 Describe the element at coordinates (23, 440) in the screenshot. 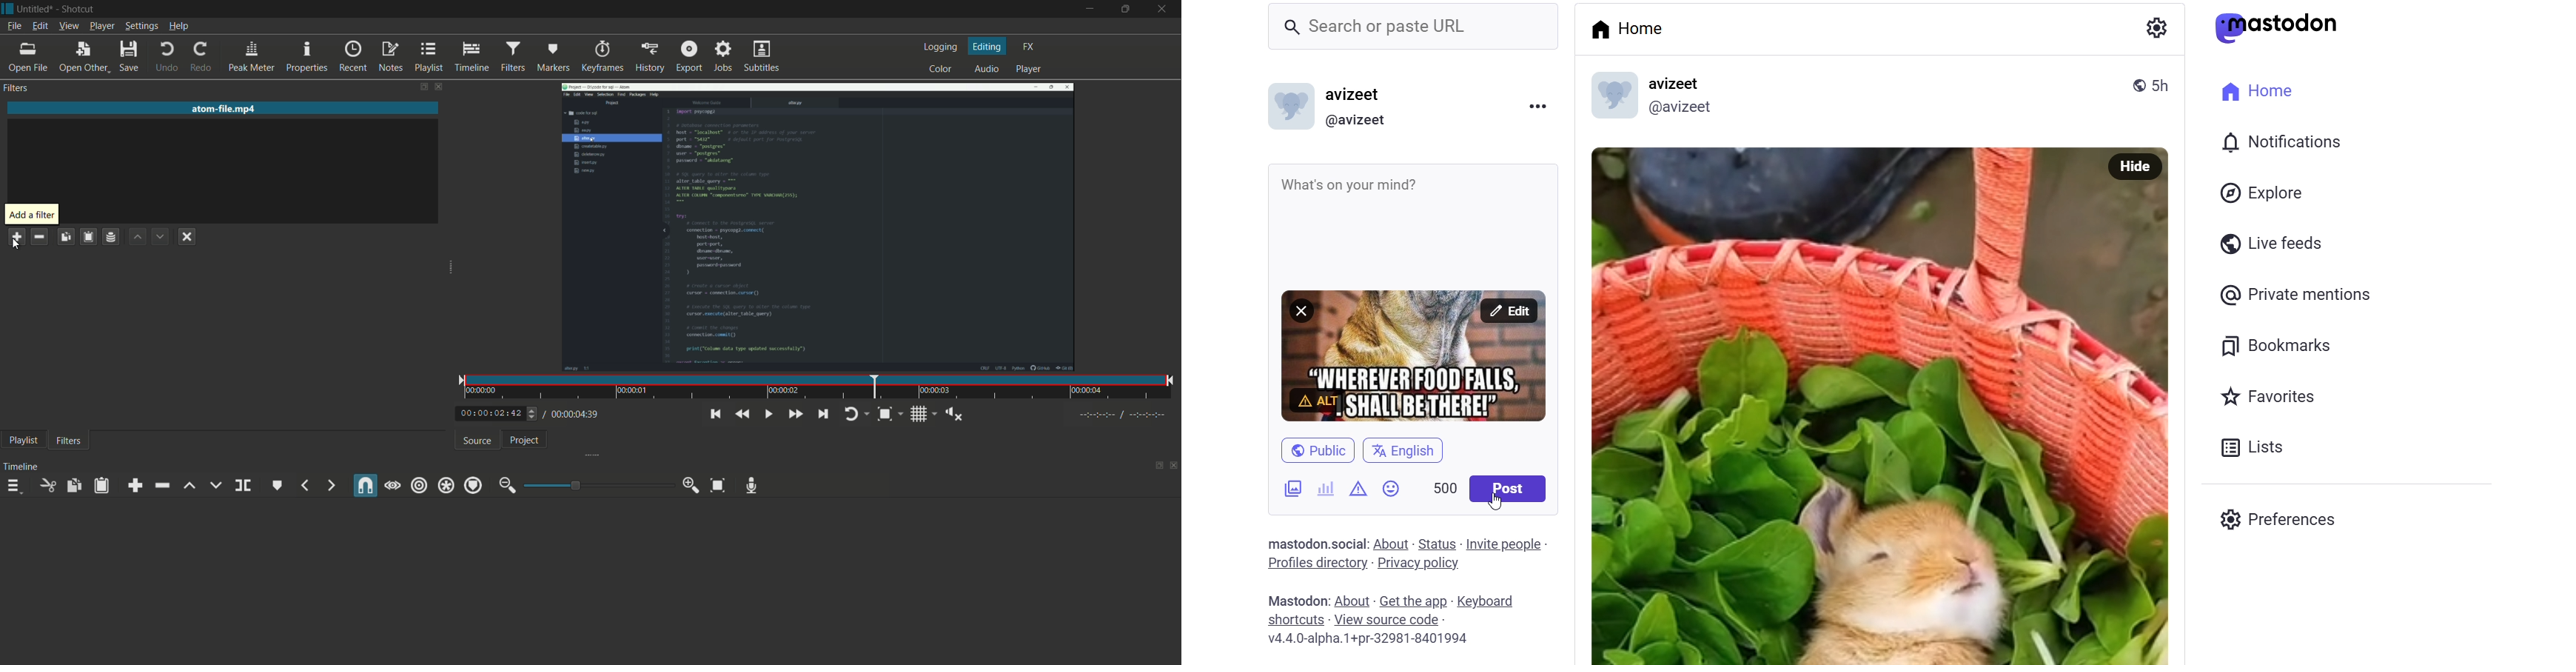

I see `playlist` at that location.